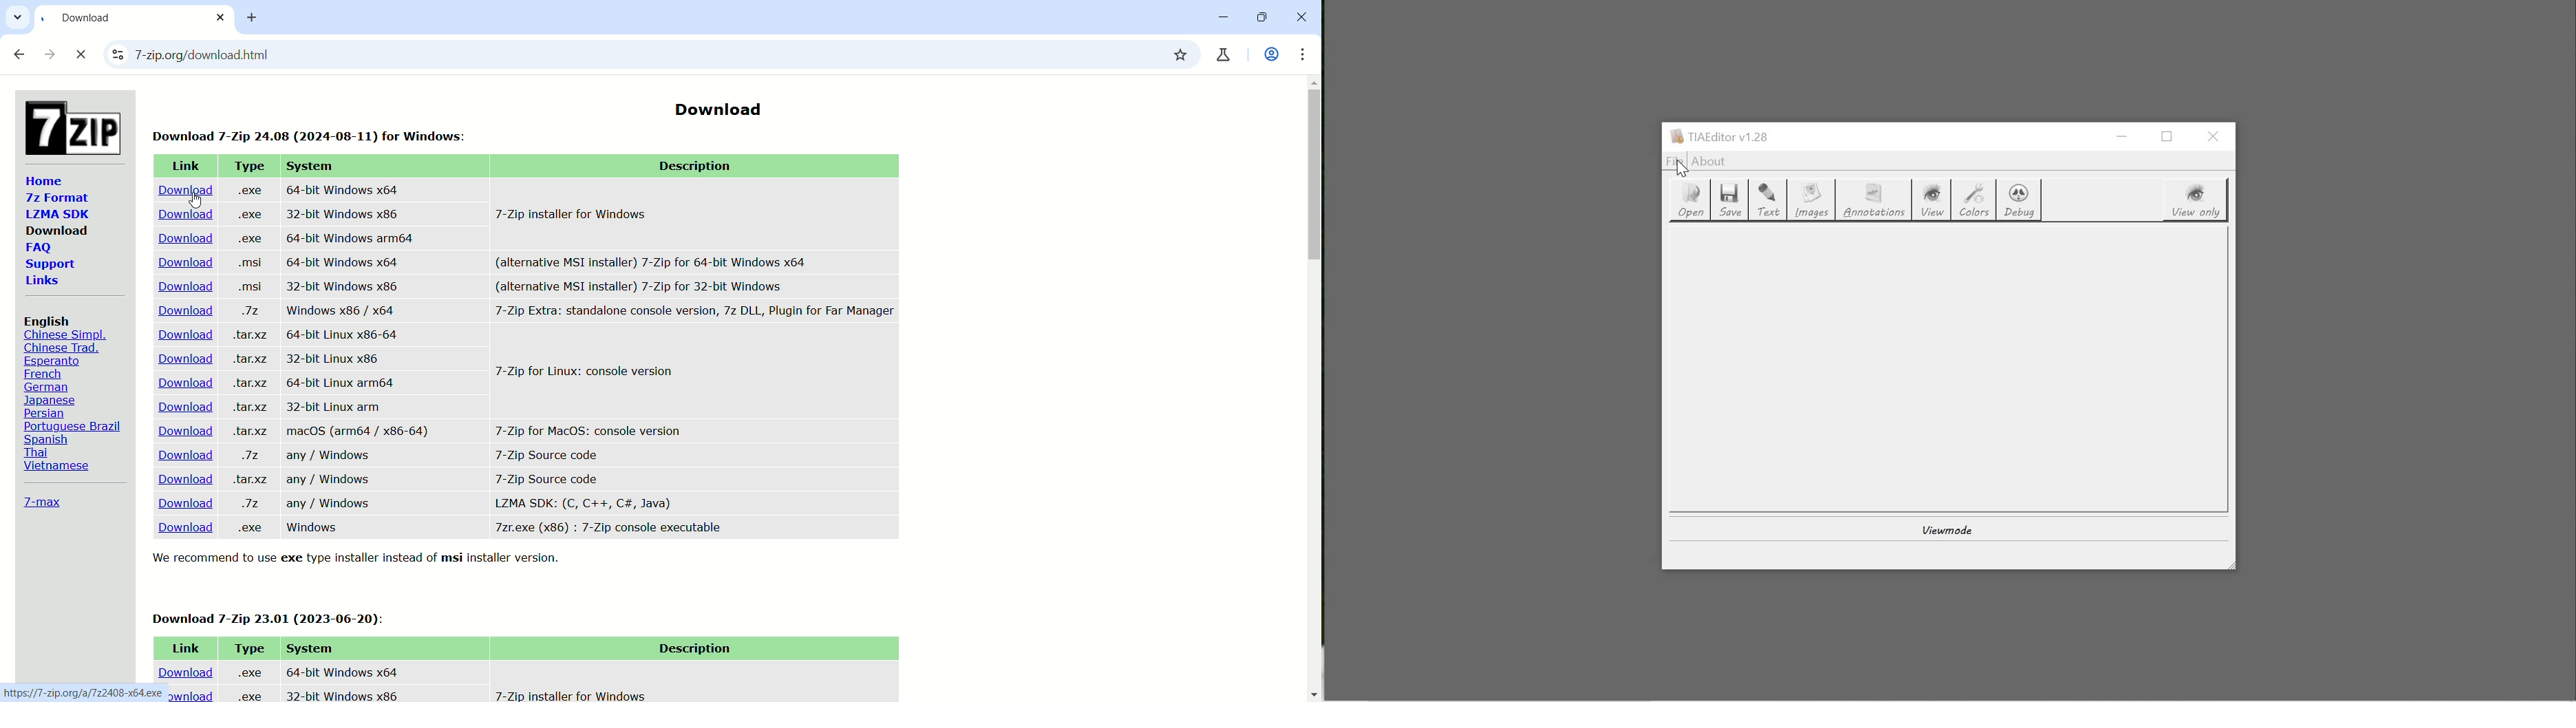 Image resolution: width=2576 pixels, height=728 pixels. Describe the element at coordinates (335, 359) in the screenshot. I see `32-bit Linux x86` at that location.